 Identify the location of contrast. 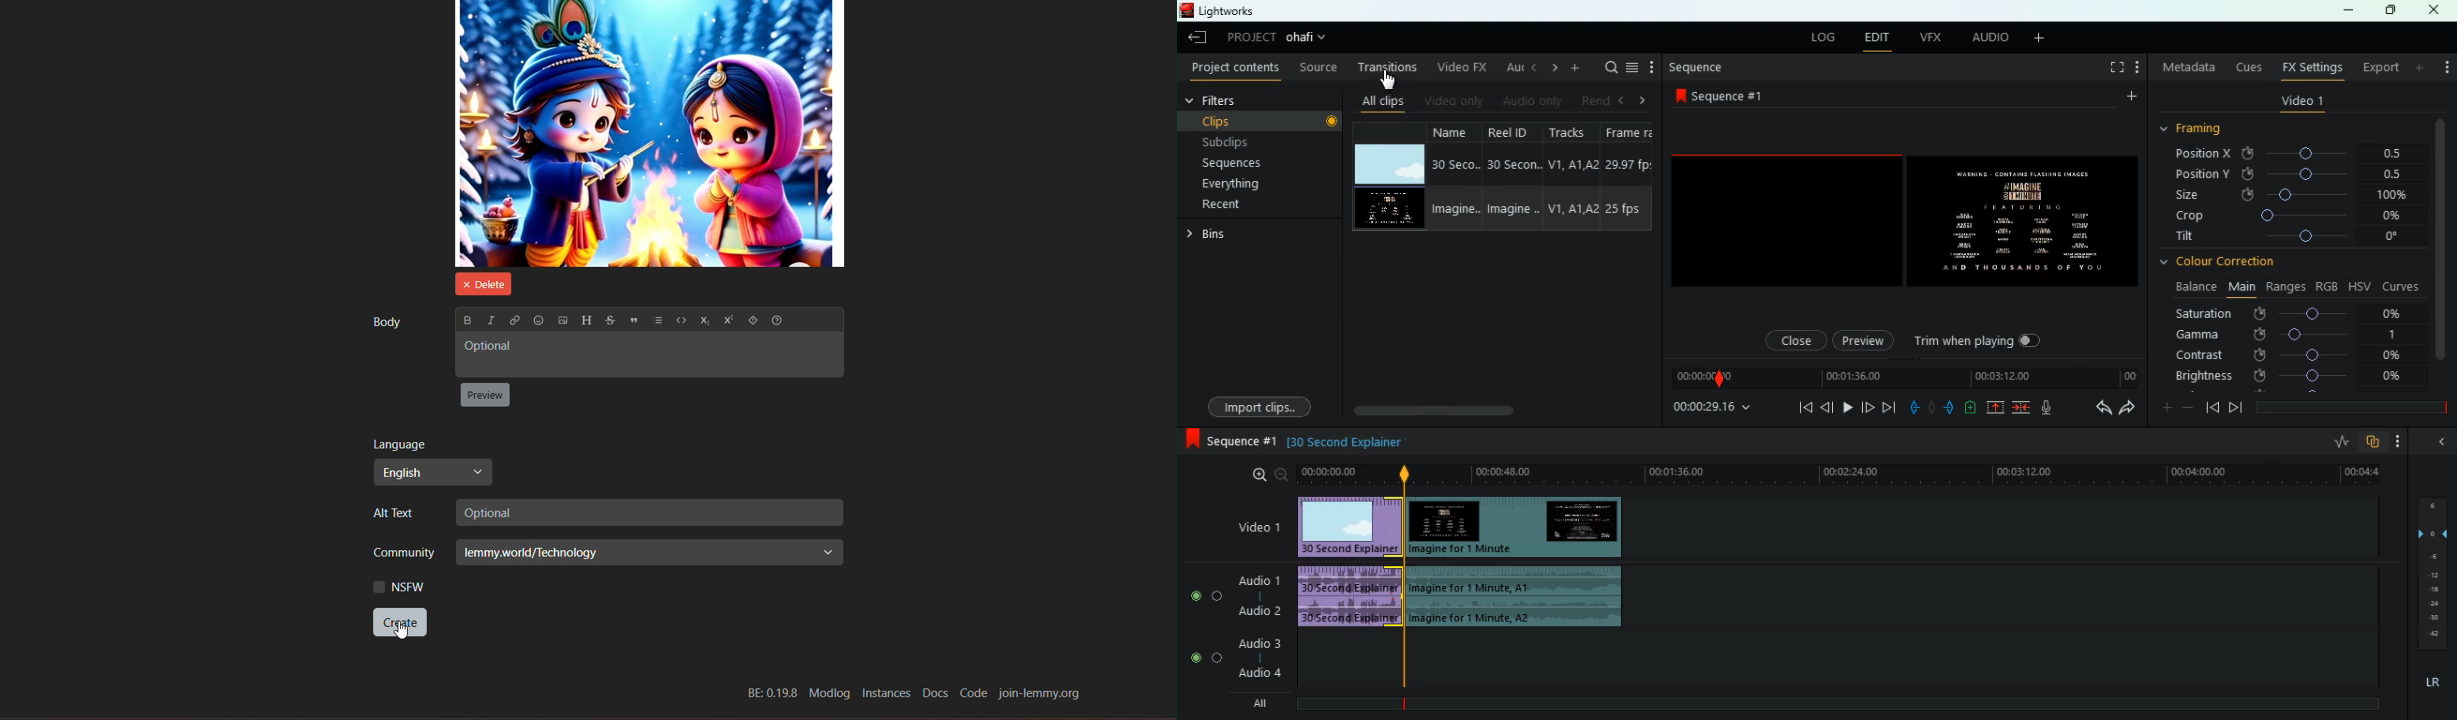
(2290, 354).